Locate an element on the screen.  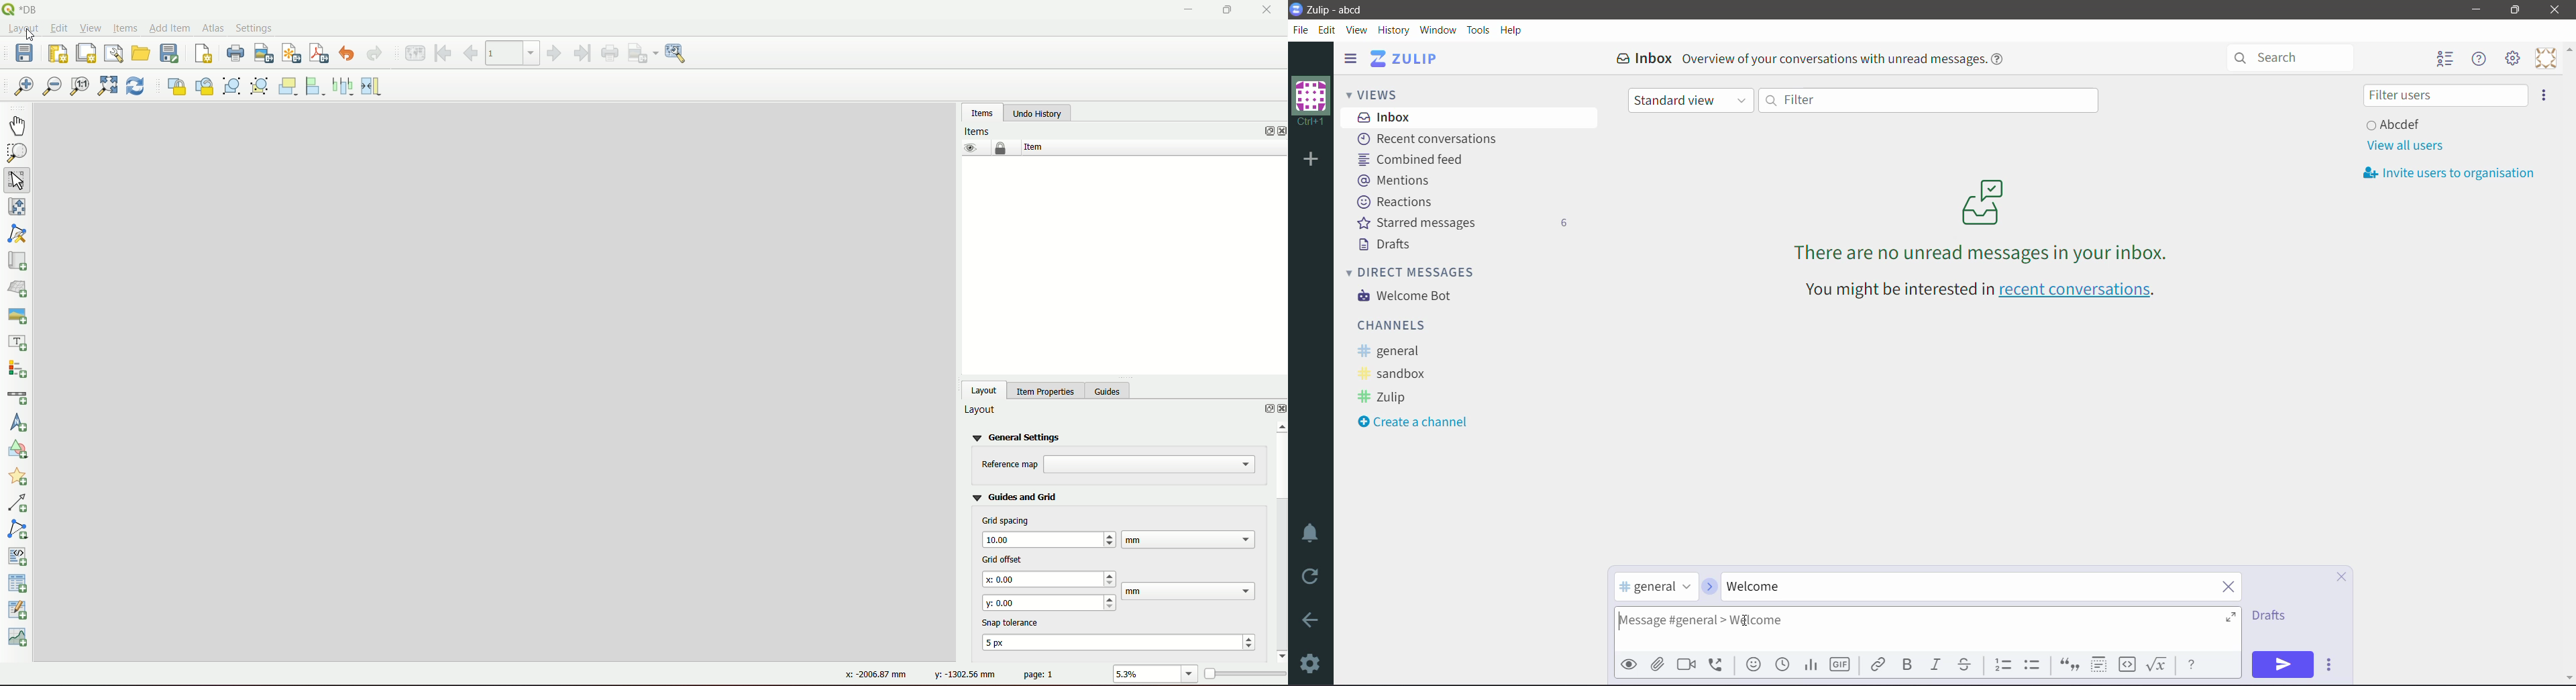
Standard view is located at coordinates (1691, 101).